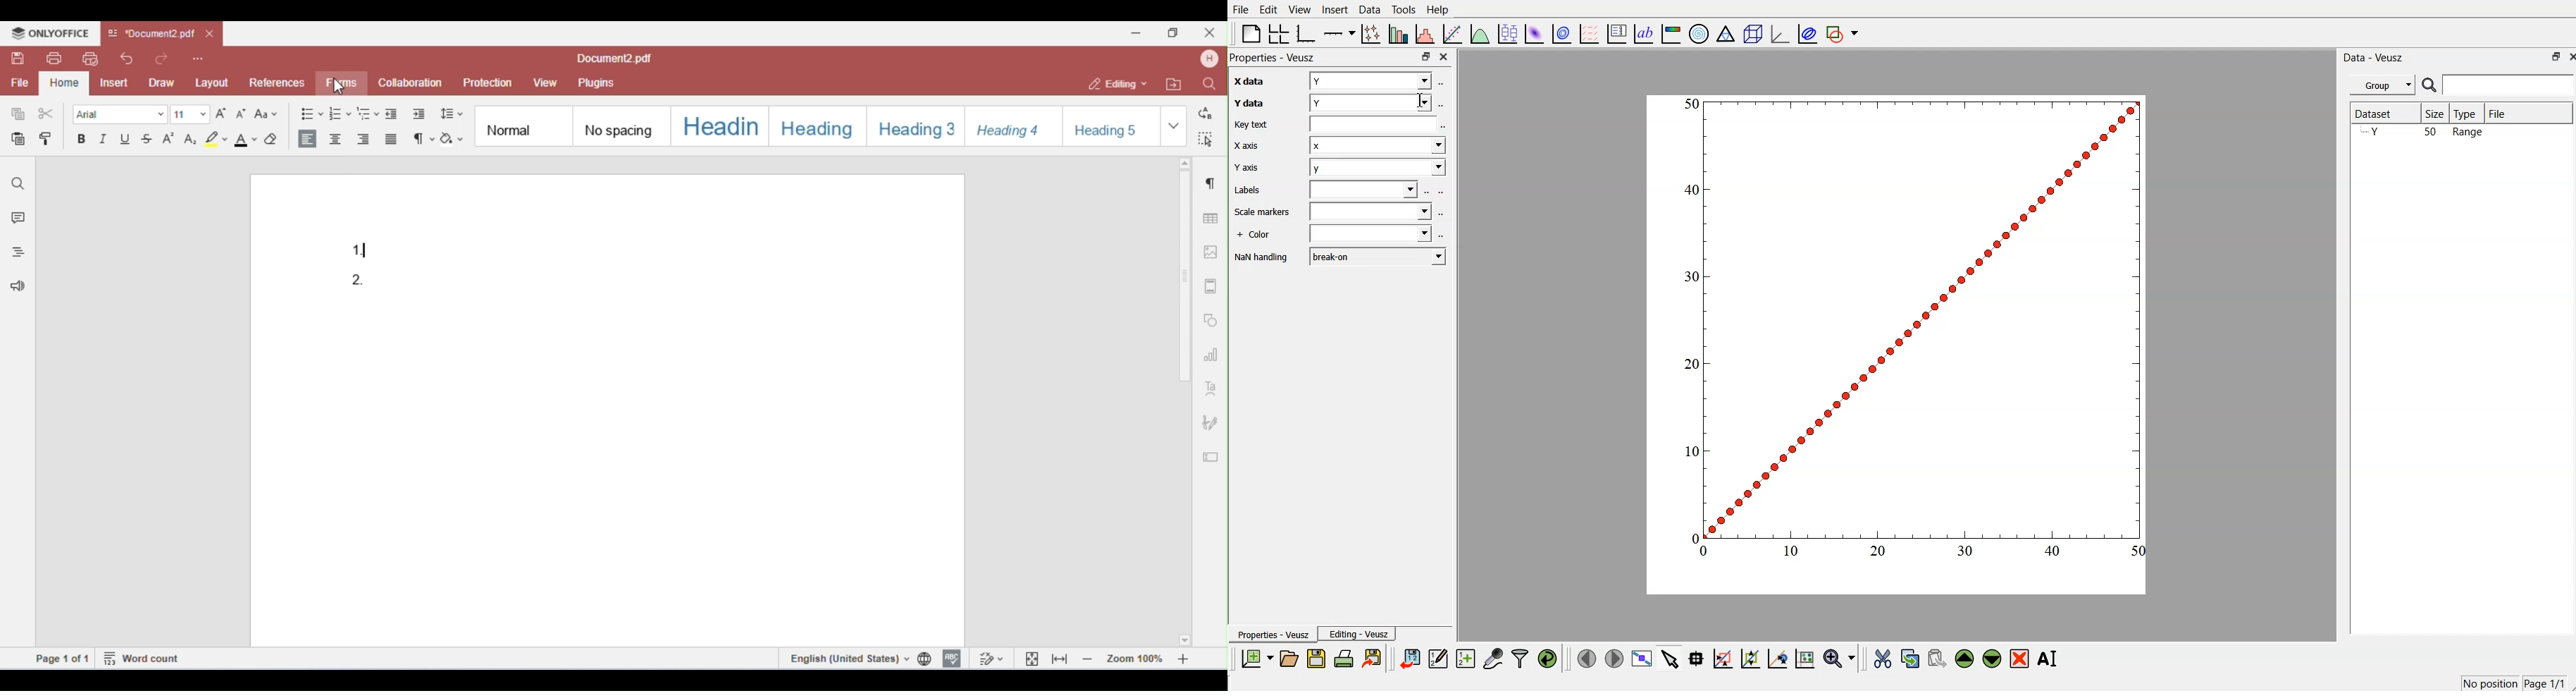 Image resolution: width=2576 pixels, height=700 pixels. What do you see at coordinates (1344, 660) in the screenshot?
I see `print document` at bounding box center [1344, 660].